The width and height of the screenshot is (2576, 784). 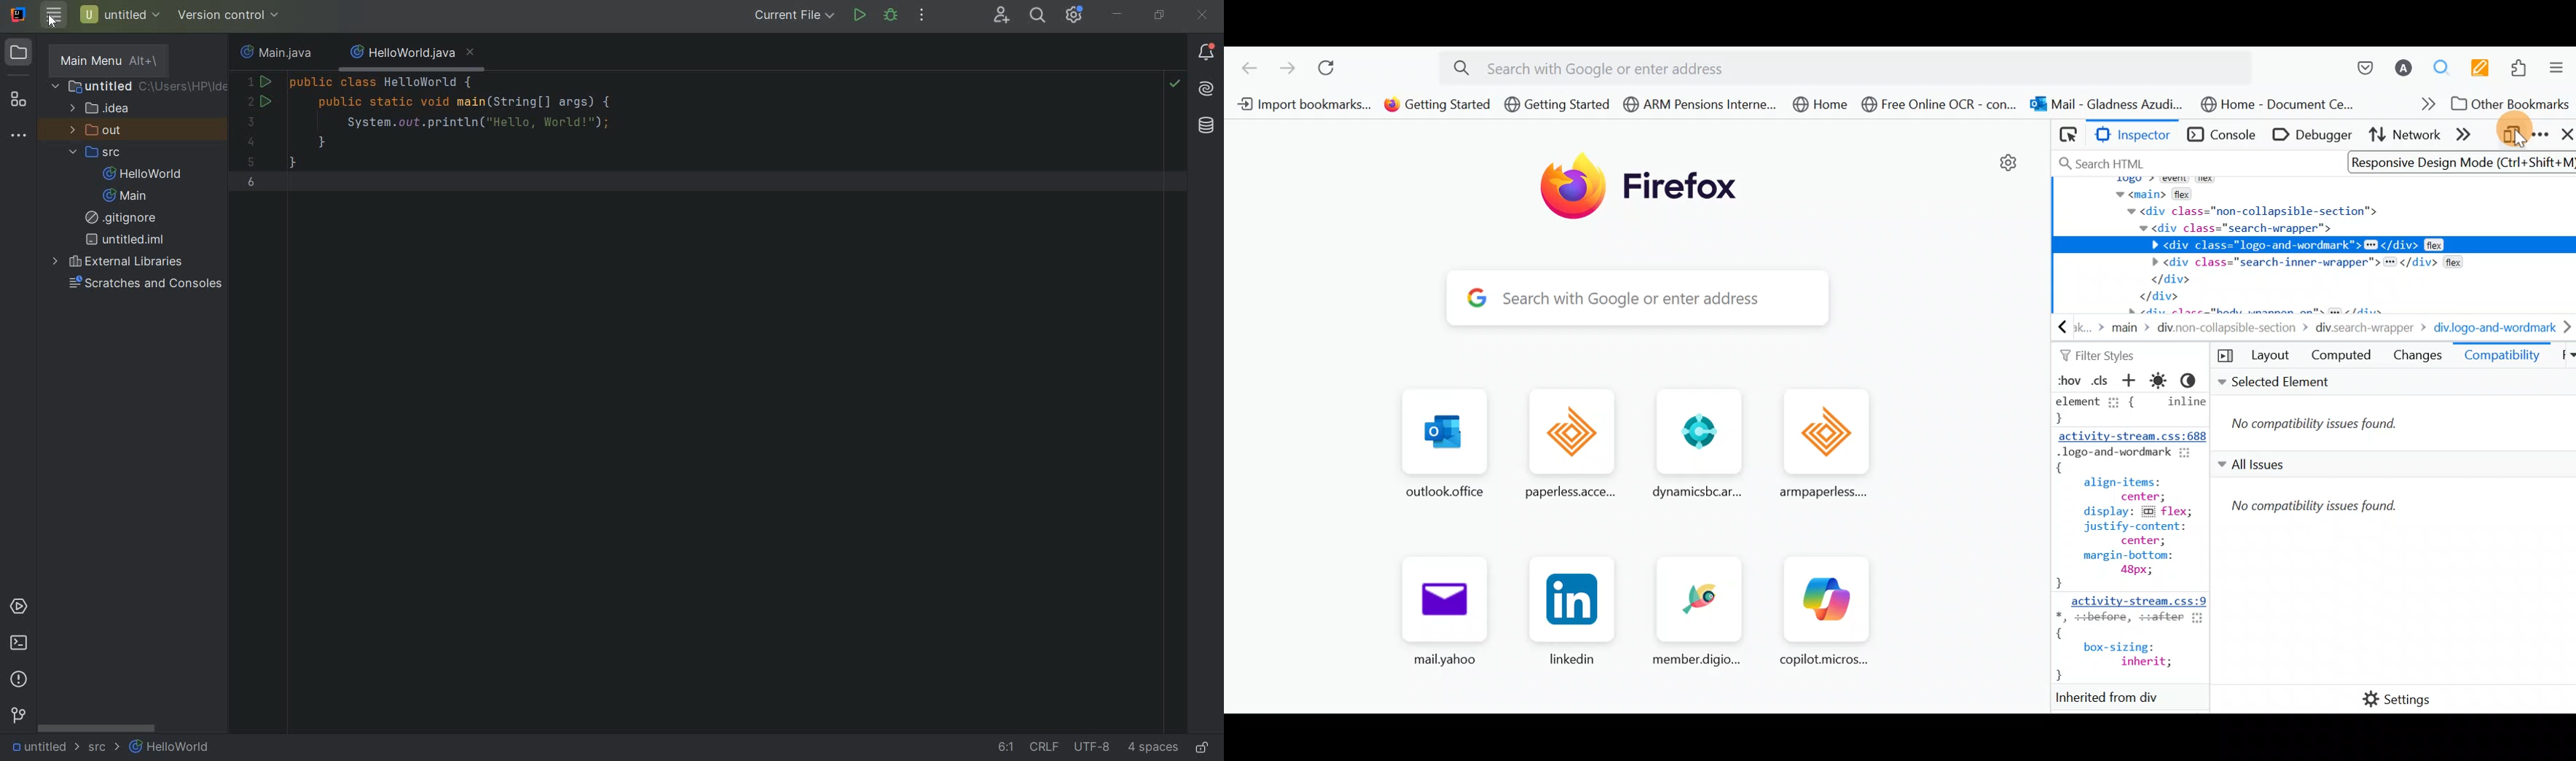 I want to click on Account, so click(x=2405, y=62).